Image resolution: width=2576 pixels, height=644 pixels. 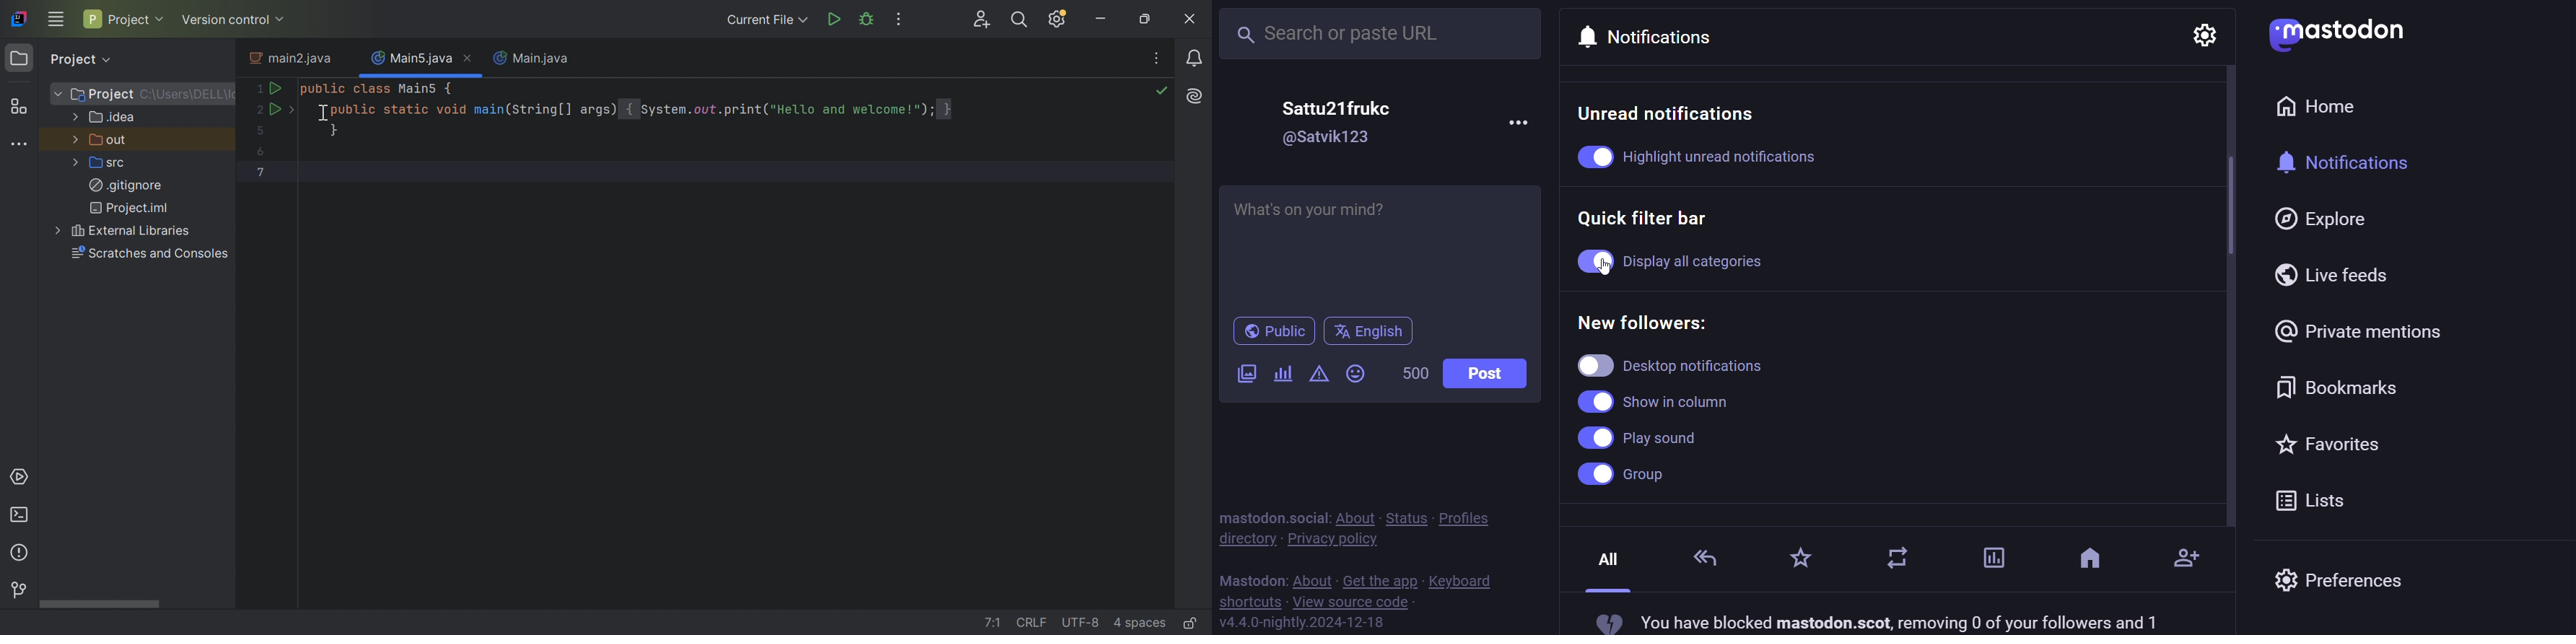 I want to click on Sattu21frukc, so click(x=1337, y=107).